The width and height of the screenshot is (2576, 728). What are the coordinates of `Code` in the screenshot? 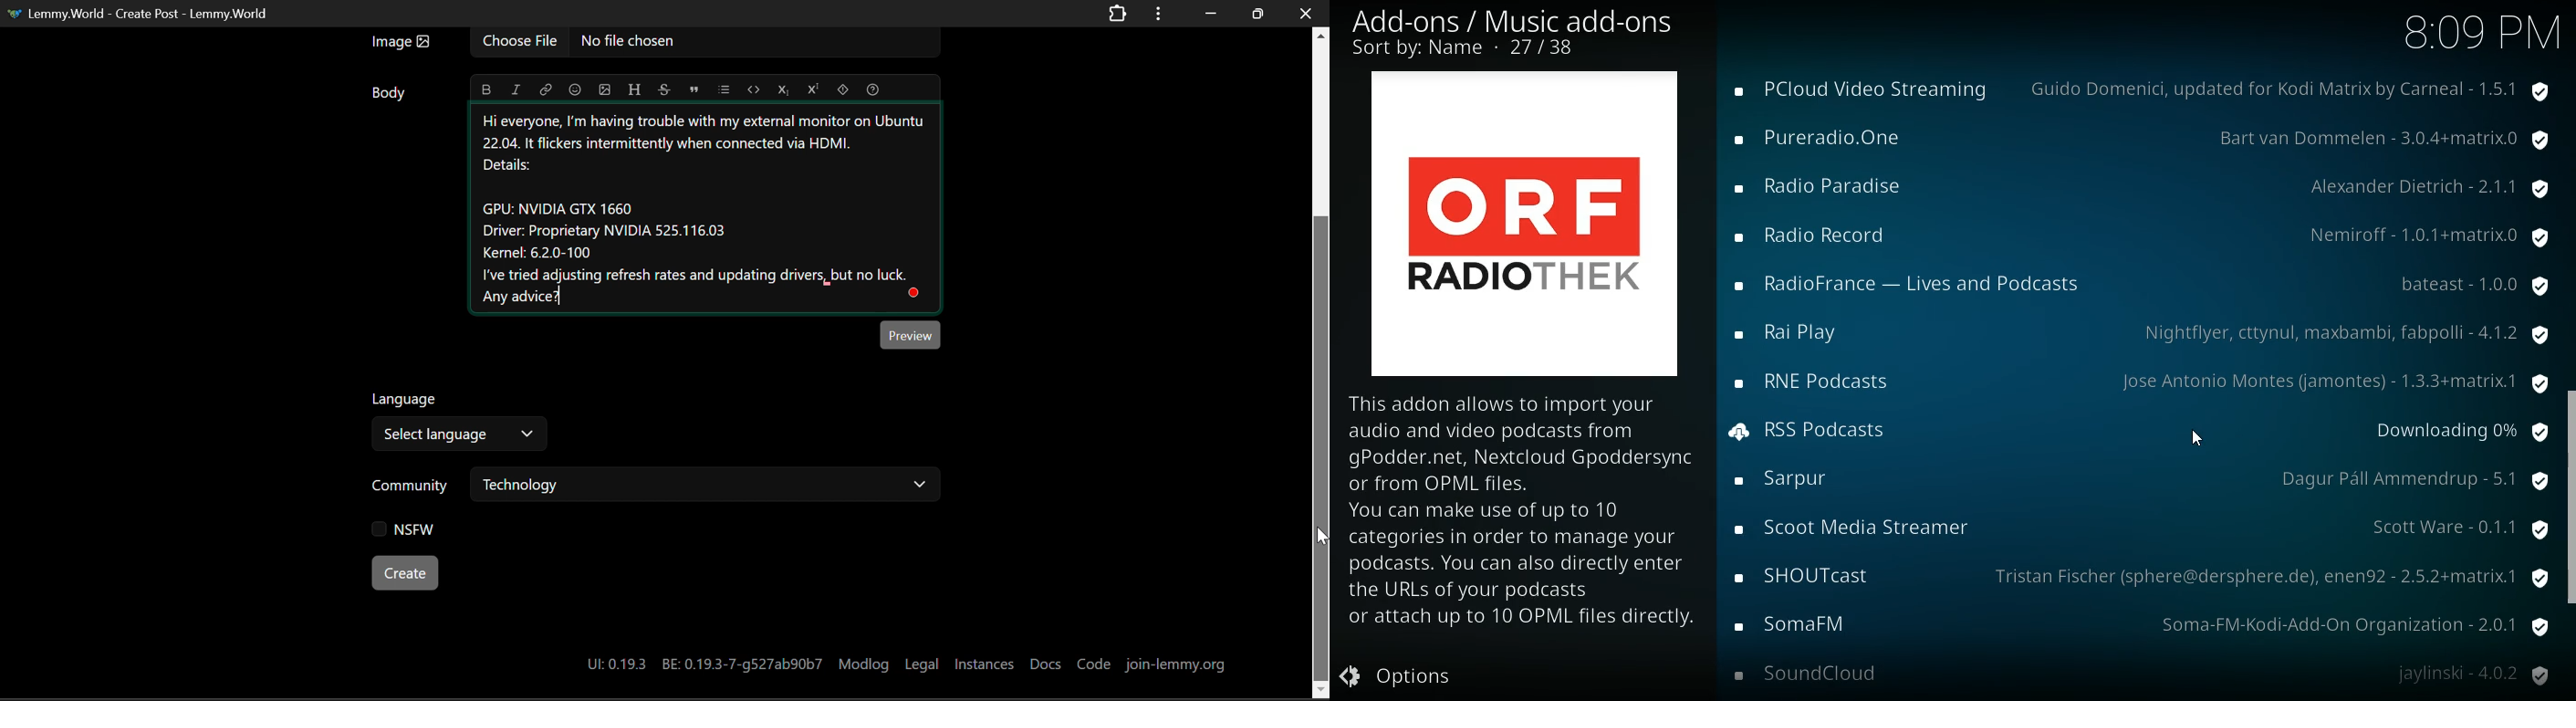 It's located at (1093, 662).